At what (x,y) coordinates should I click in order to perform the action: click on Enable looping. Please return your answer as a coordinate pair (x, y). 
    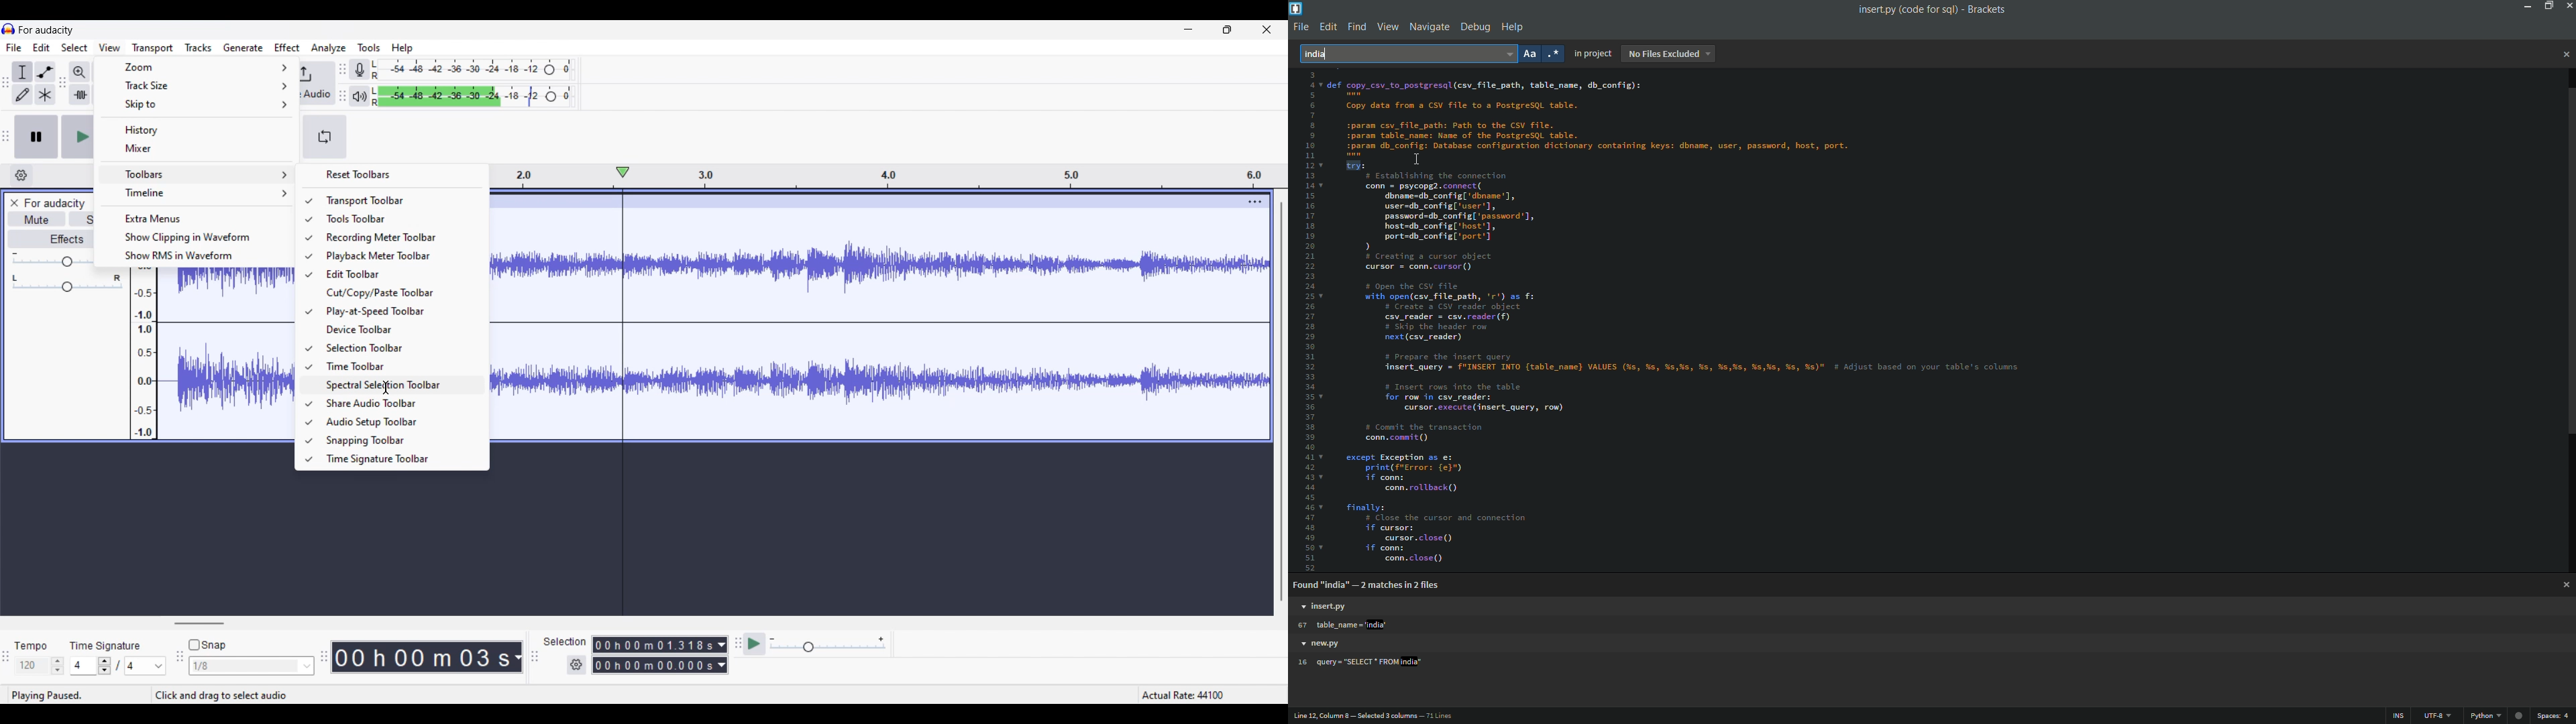
    Looking at the image, I should click on (325, 137).